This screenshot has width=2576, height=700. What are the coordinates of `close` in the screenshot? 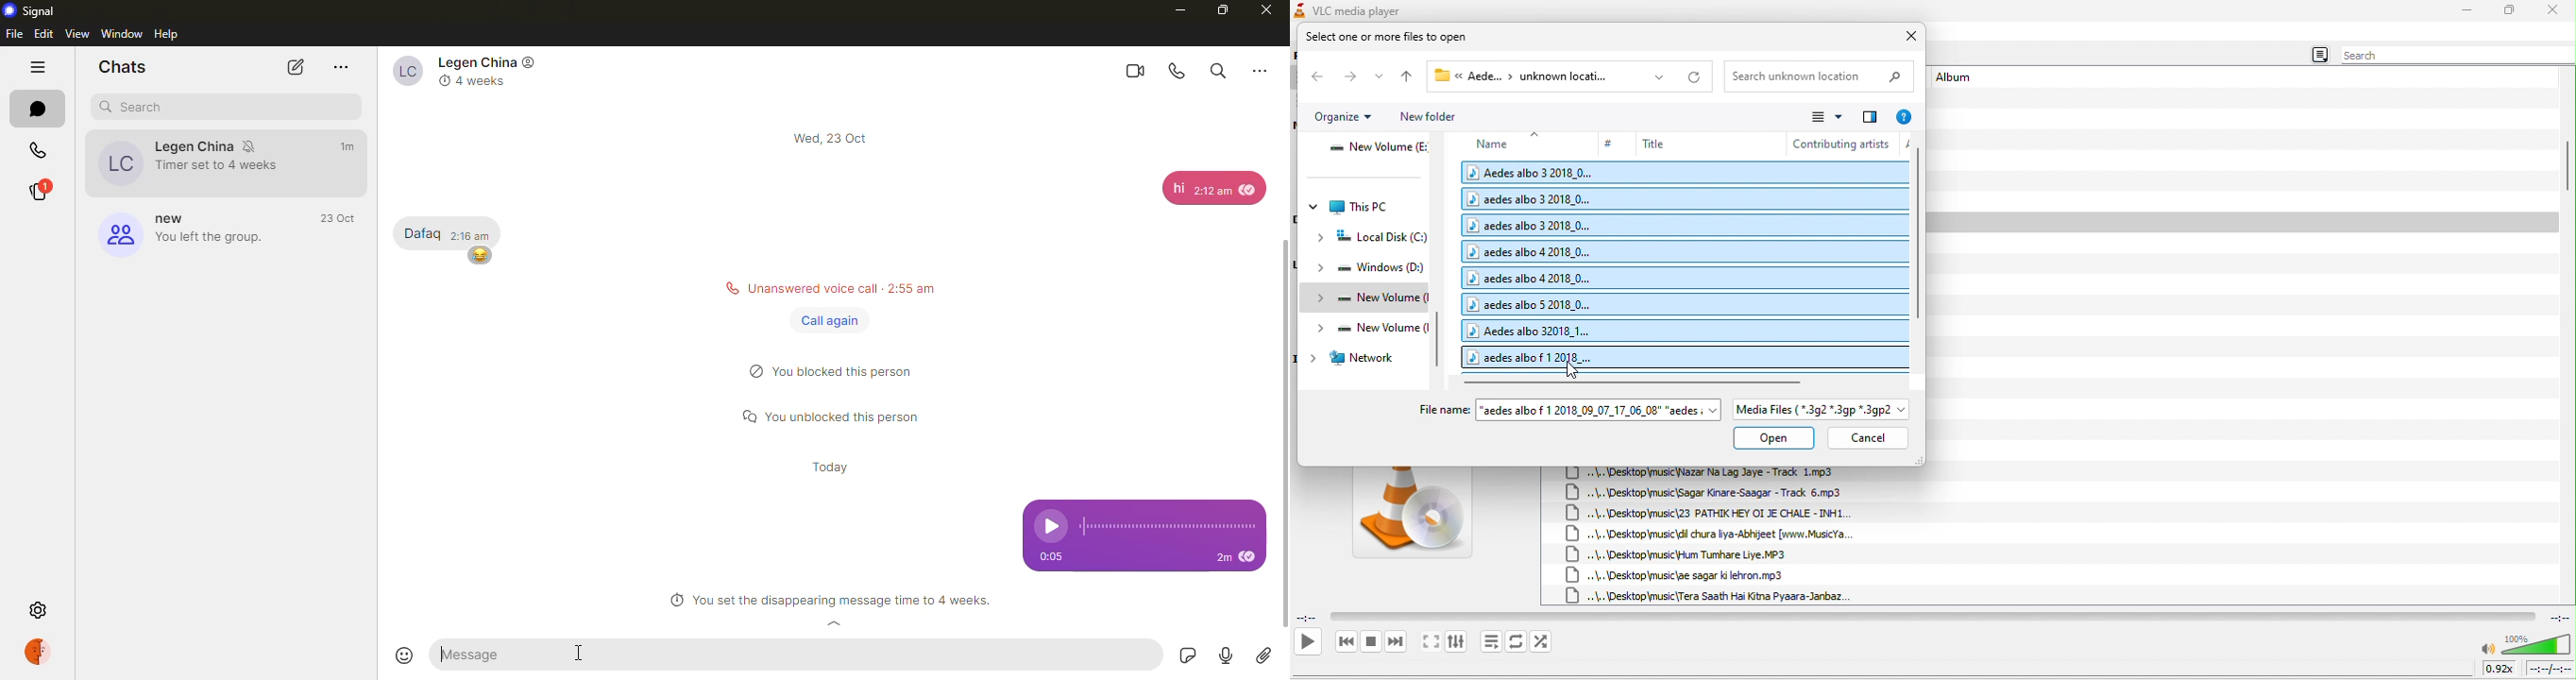 It's located at (1906, 38).